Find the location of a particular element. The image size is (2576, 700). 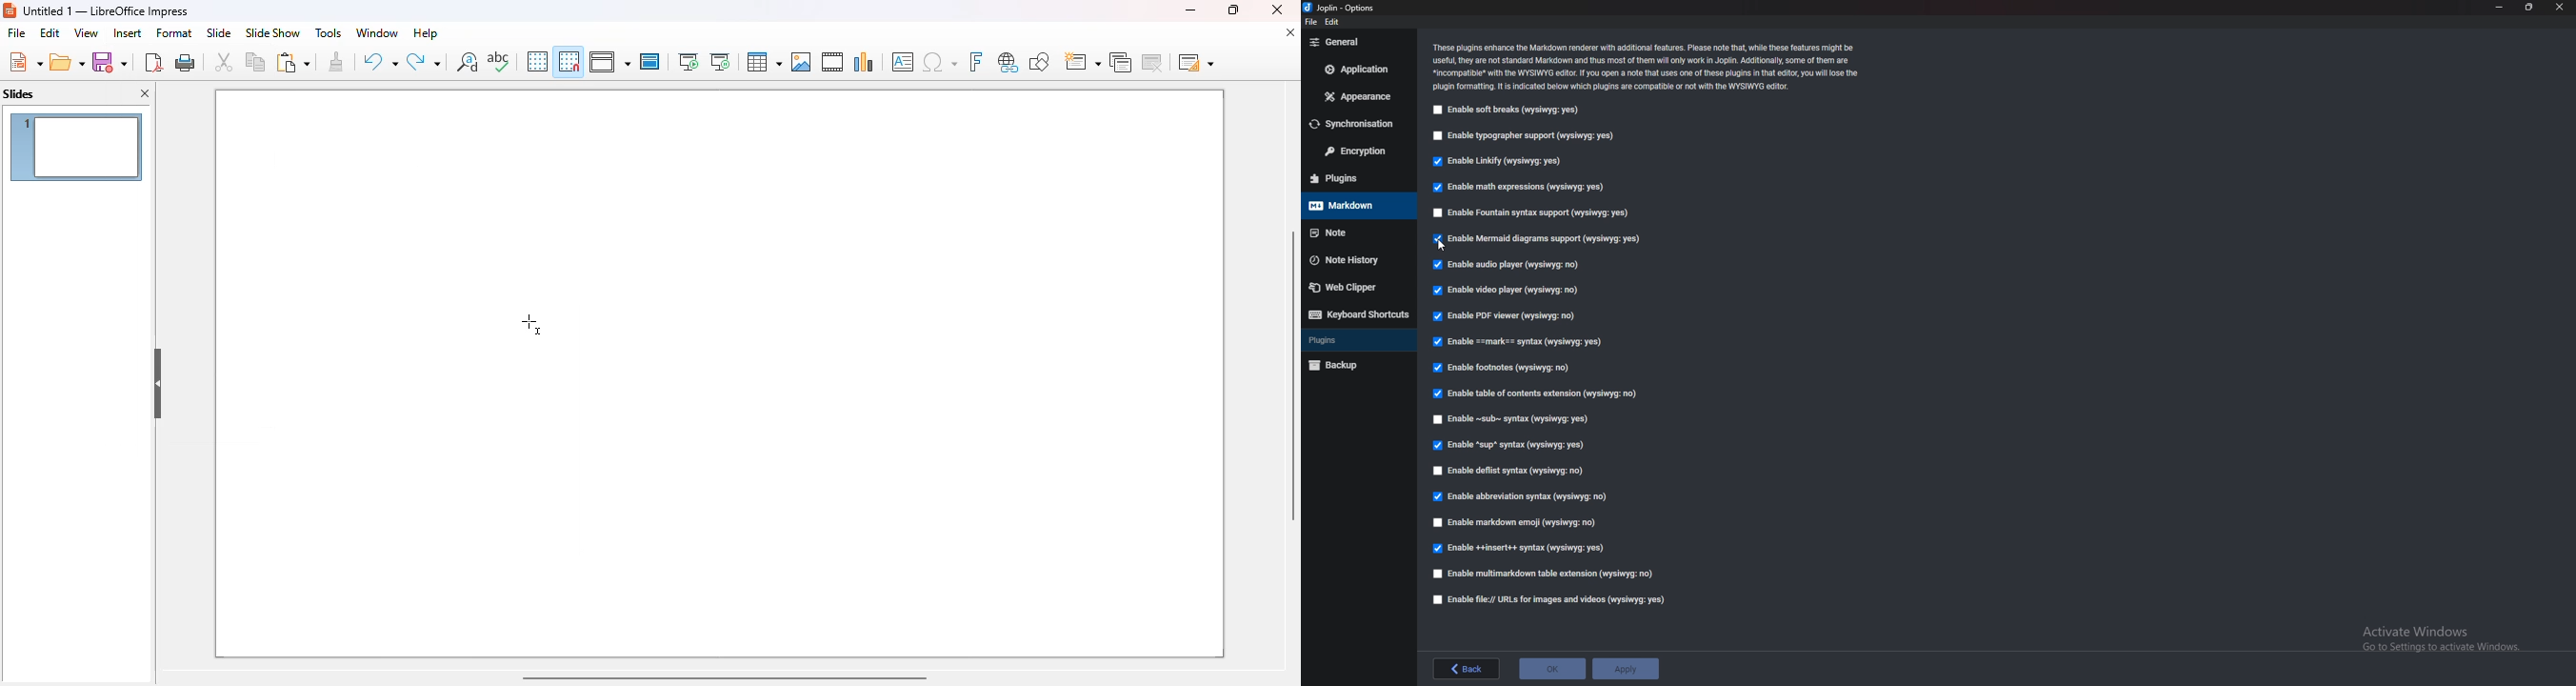

Enable Sub syntax is located at coordinates (1513, 417).